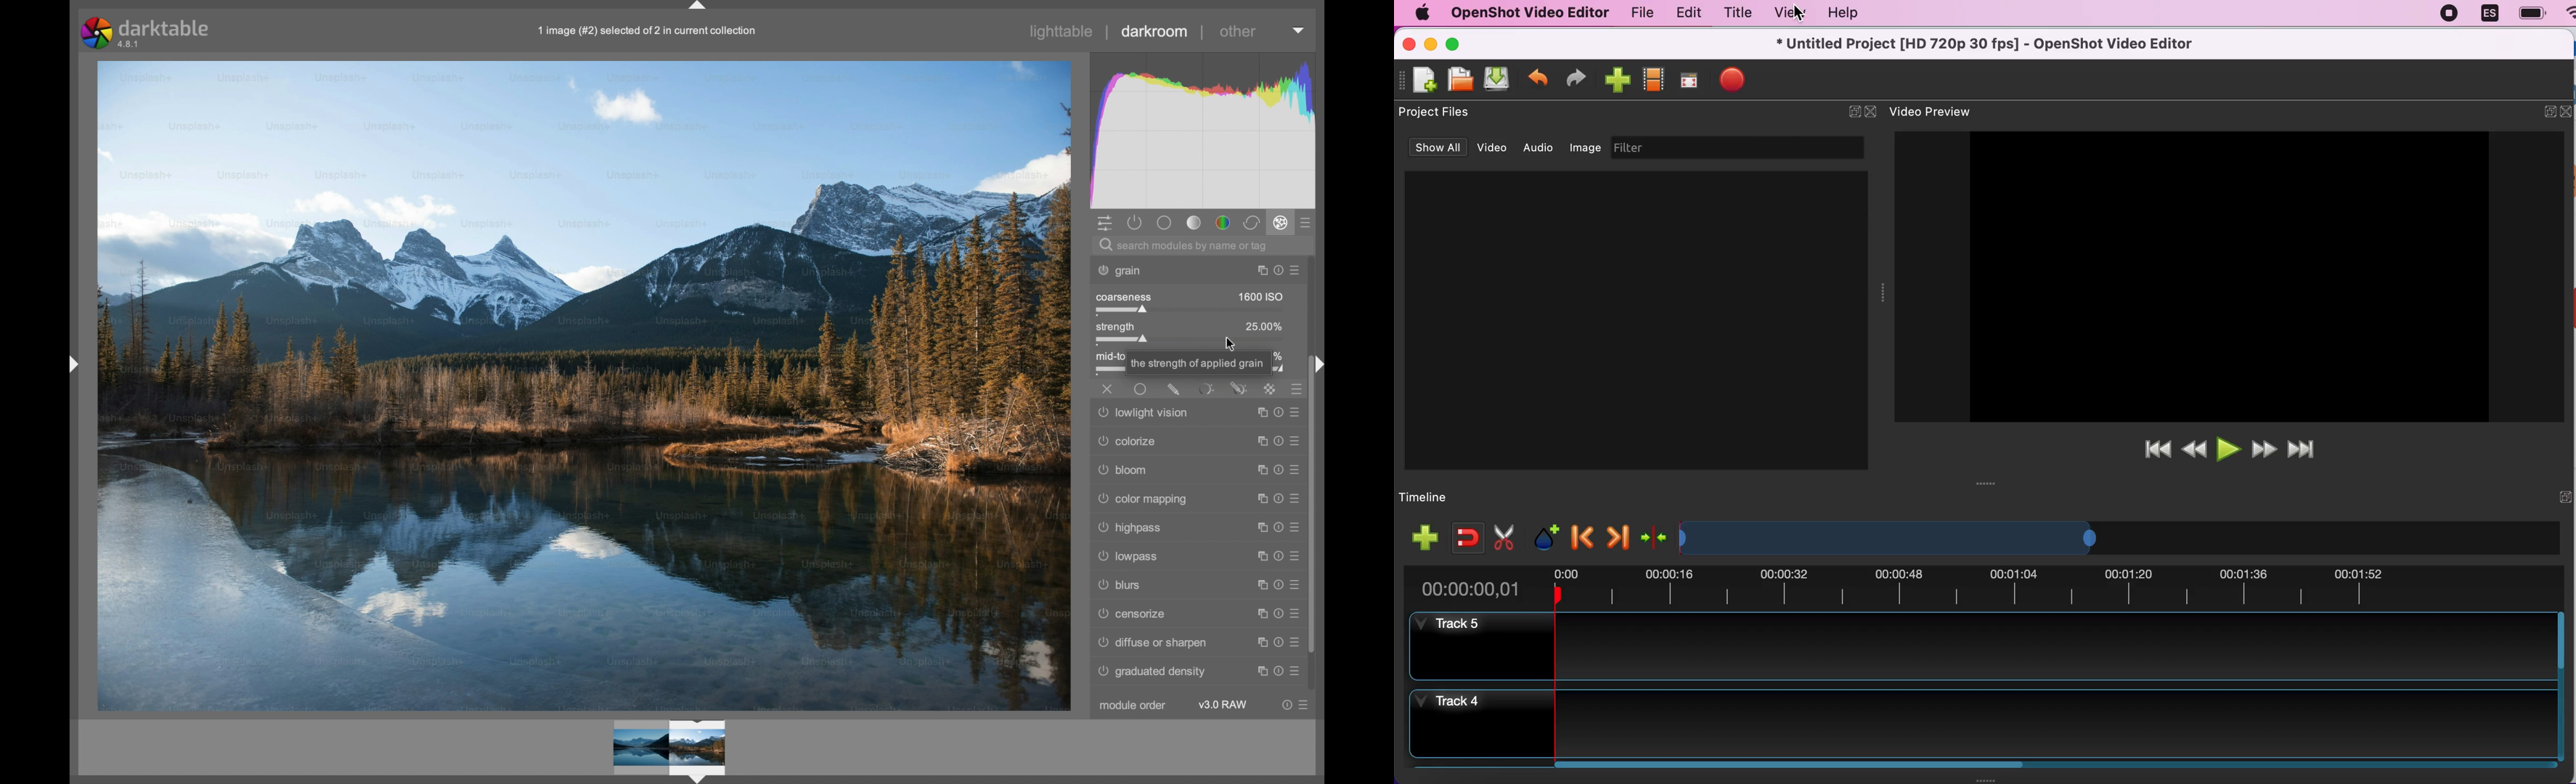 The image size is (2576, 784). Describe the element at coordinates (667, 751) in the screenshot. I see `Video preview` at that location.